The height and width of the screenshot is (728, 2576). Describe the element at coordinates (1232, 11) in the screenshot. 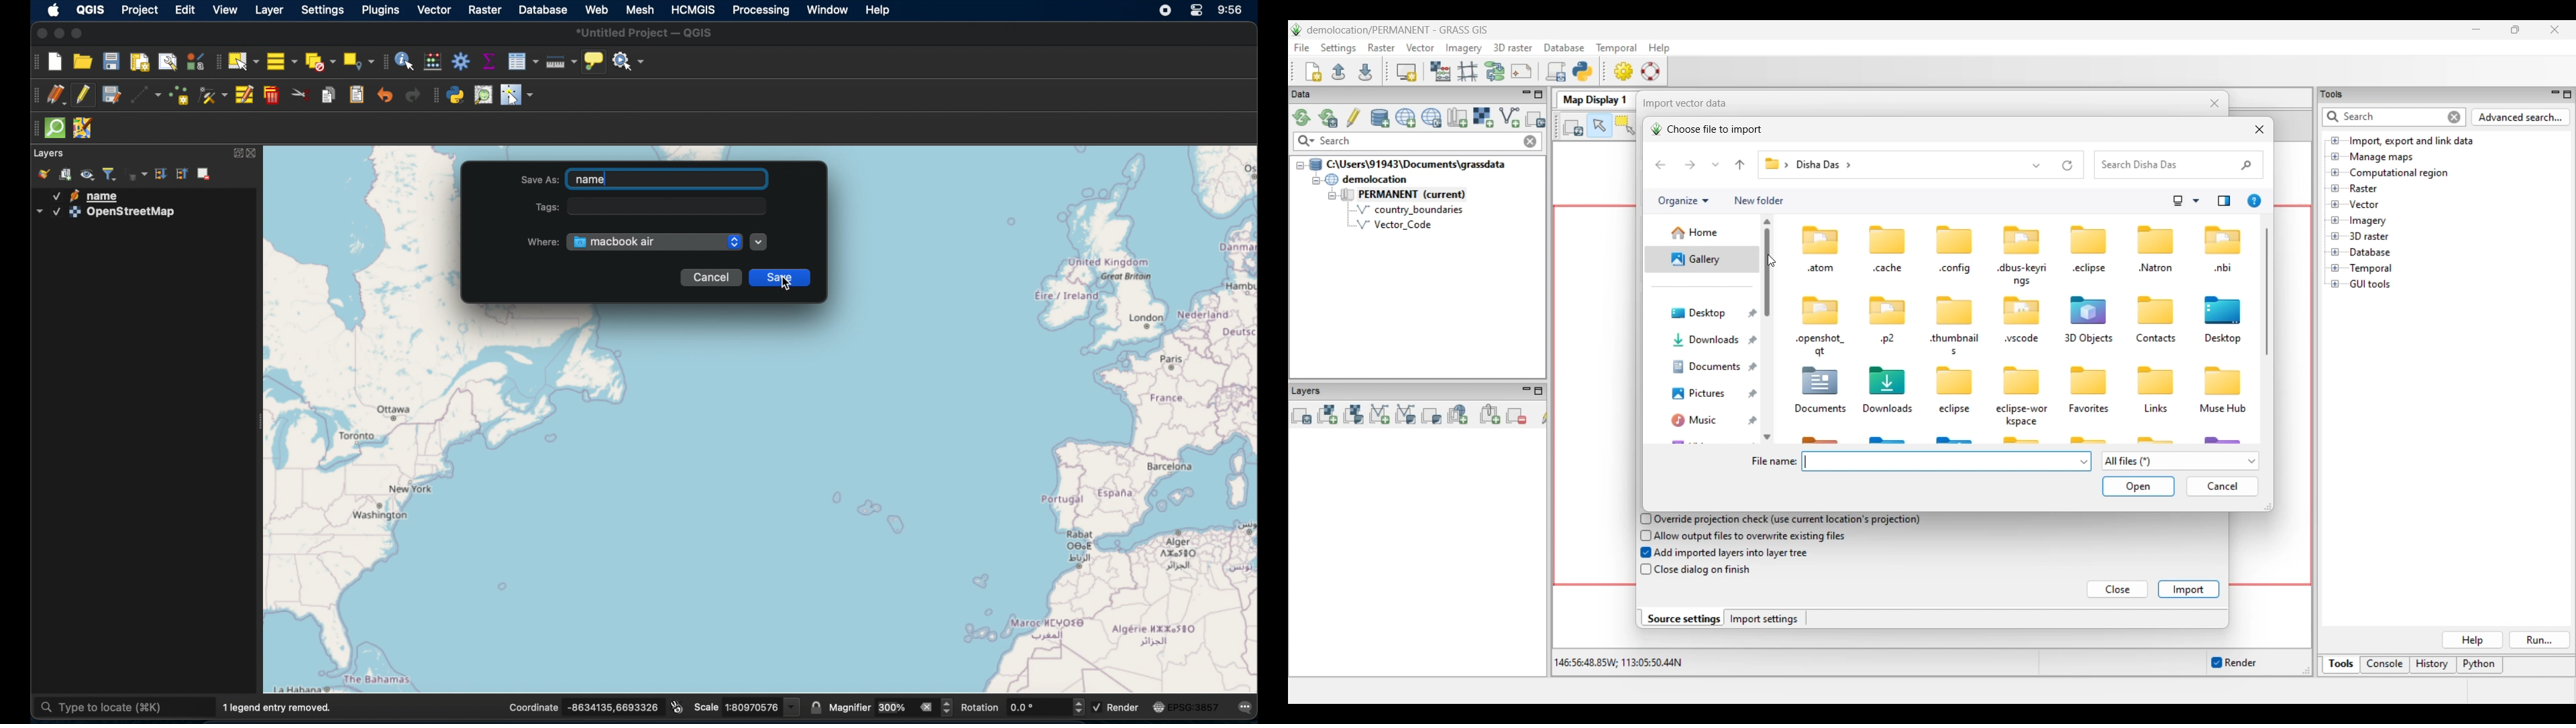

I see `time` at that location.